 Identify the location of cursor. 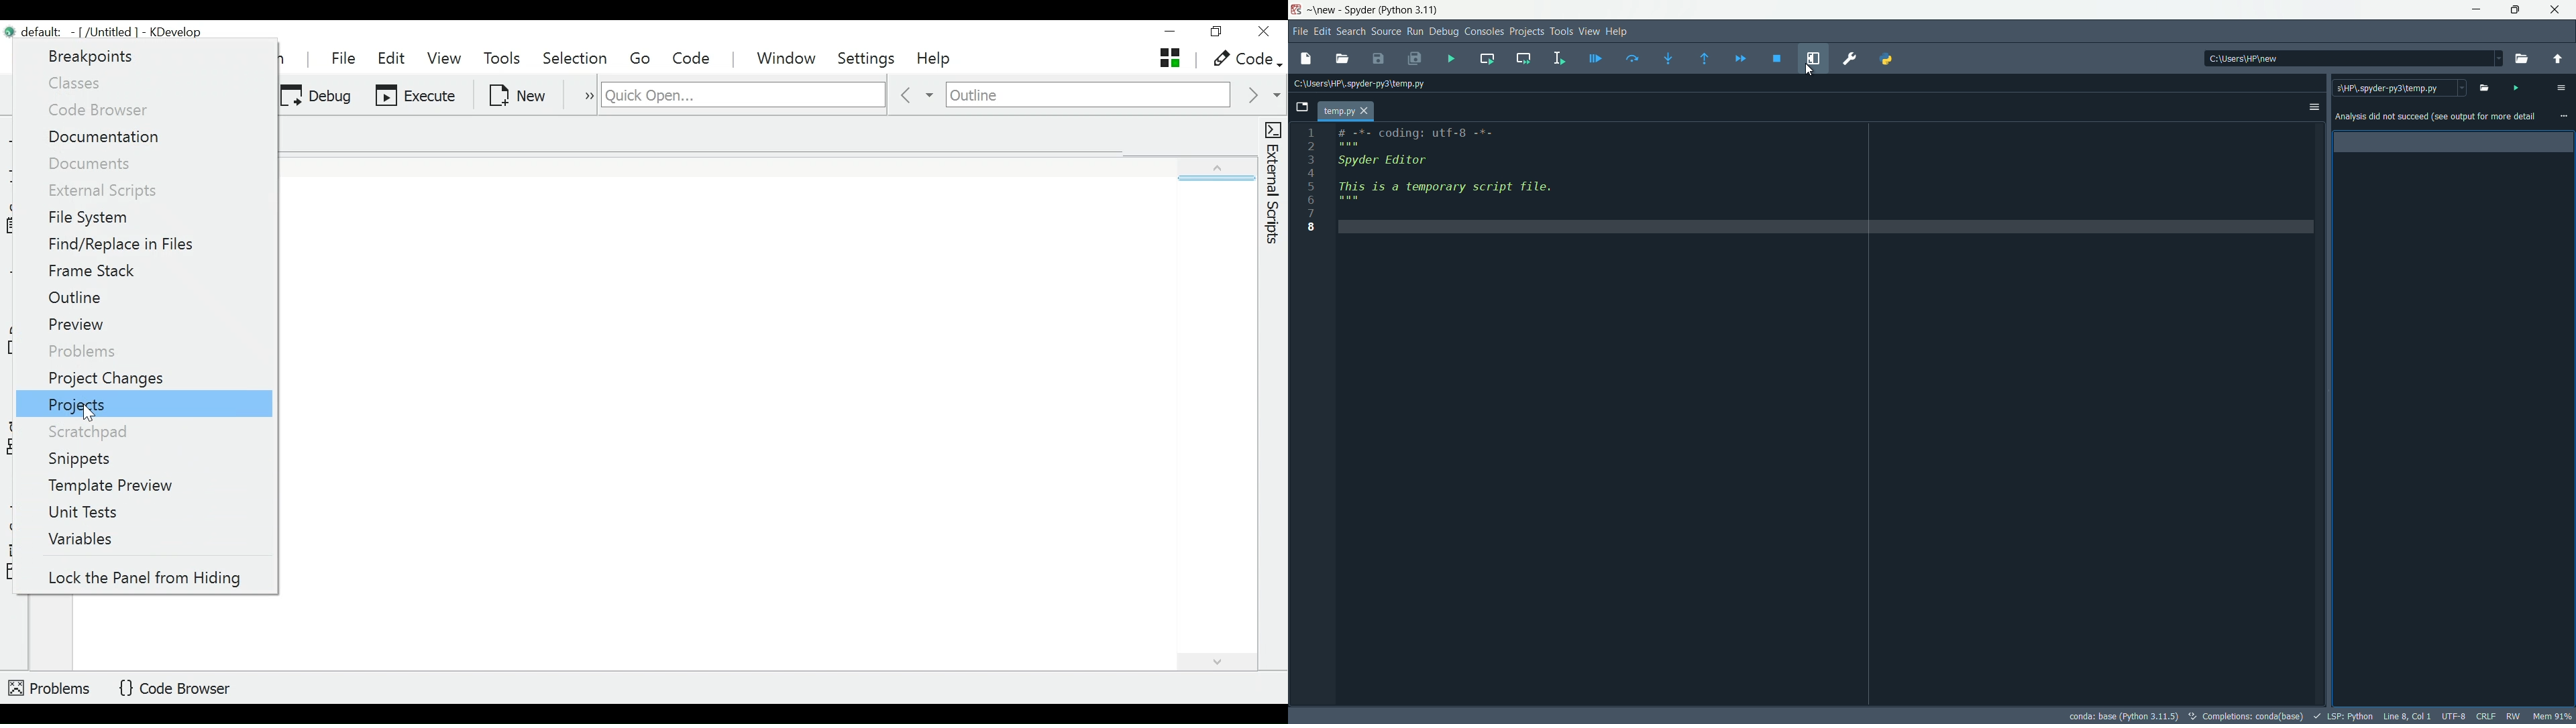
(1811, 69).